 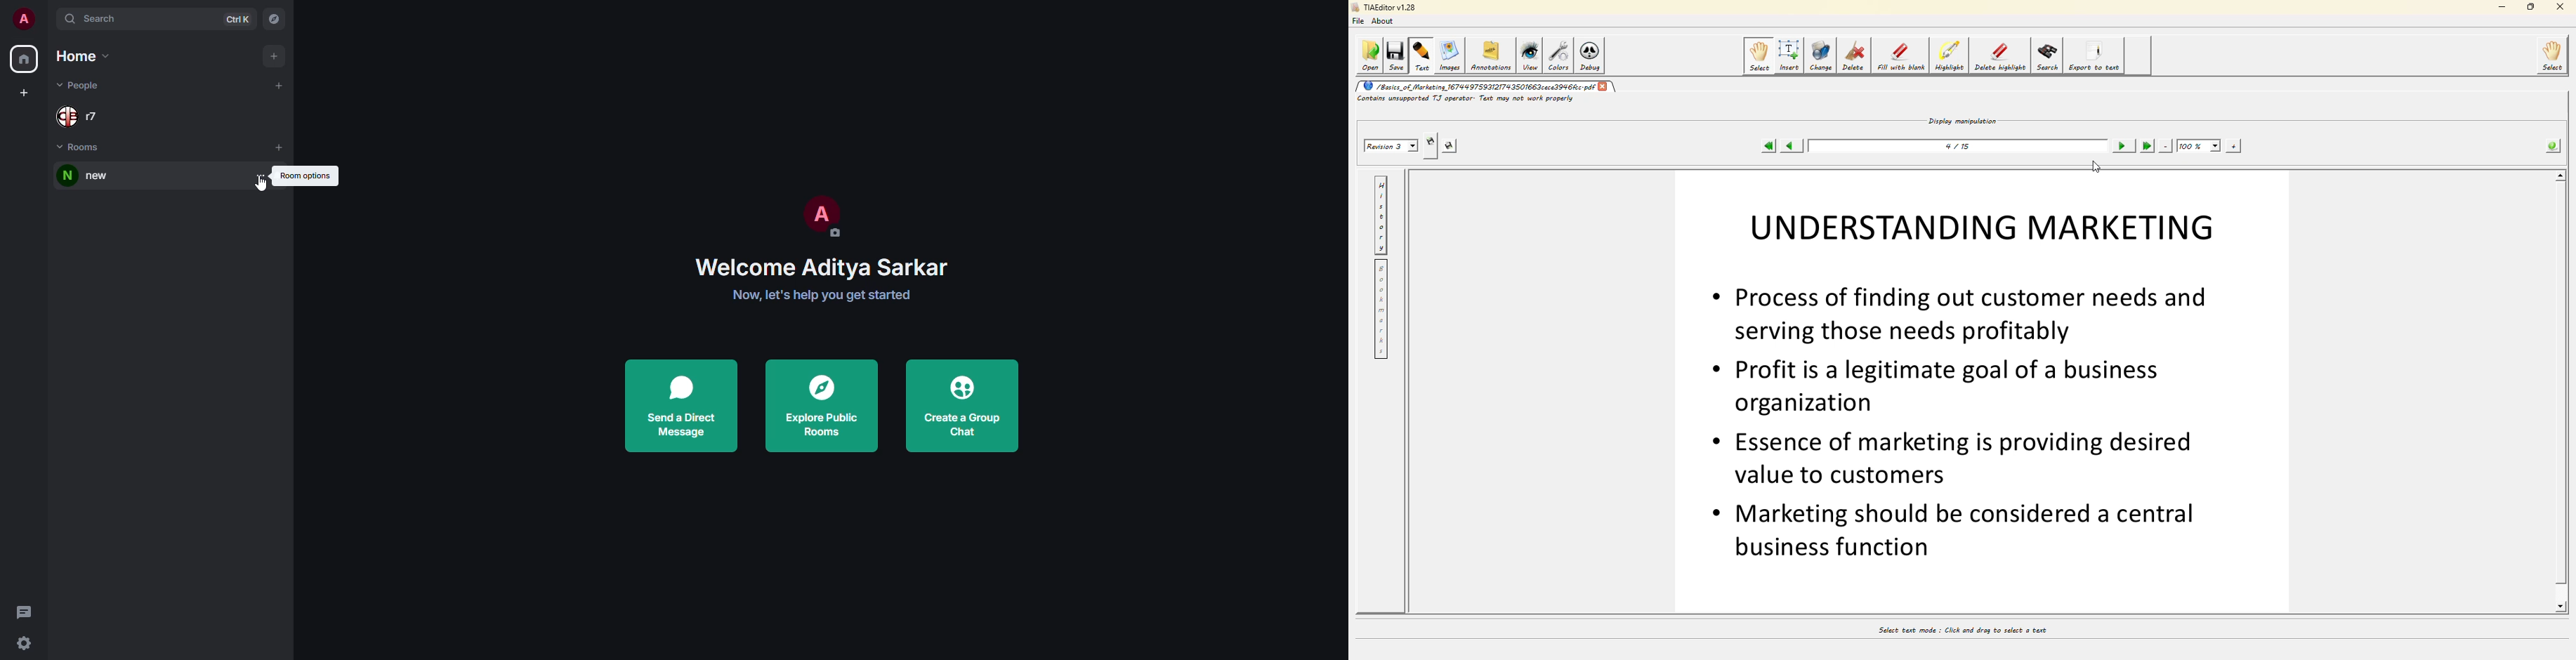 I want to click on add, so click(x=280, y=84).